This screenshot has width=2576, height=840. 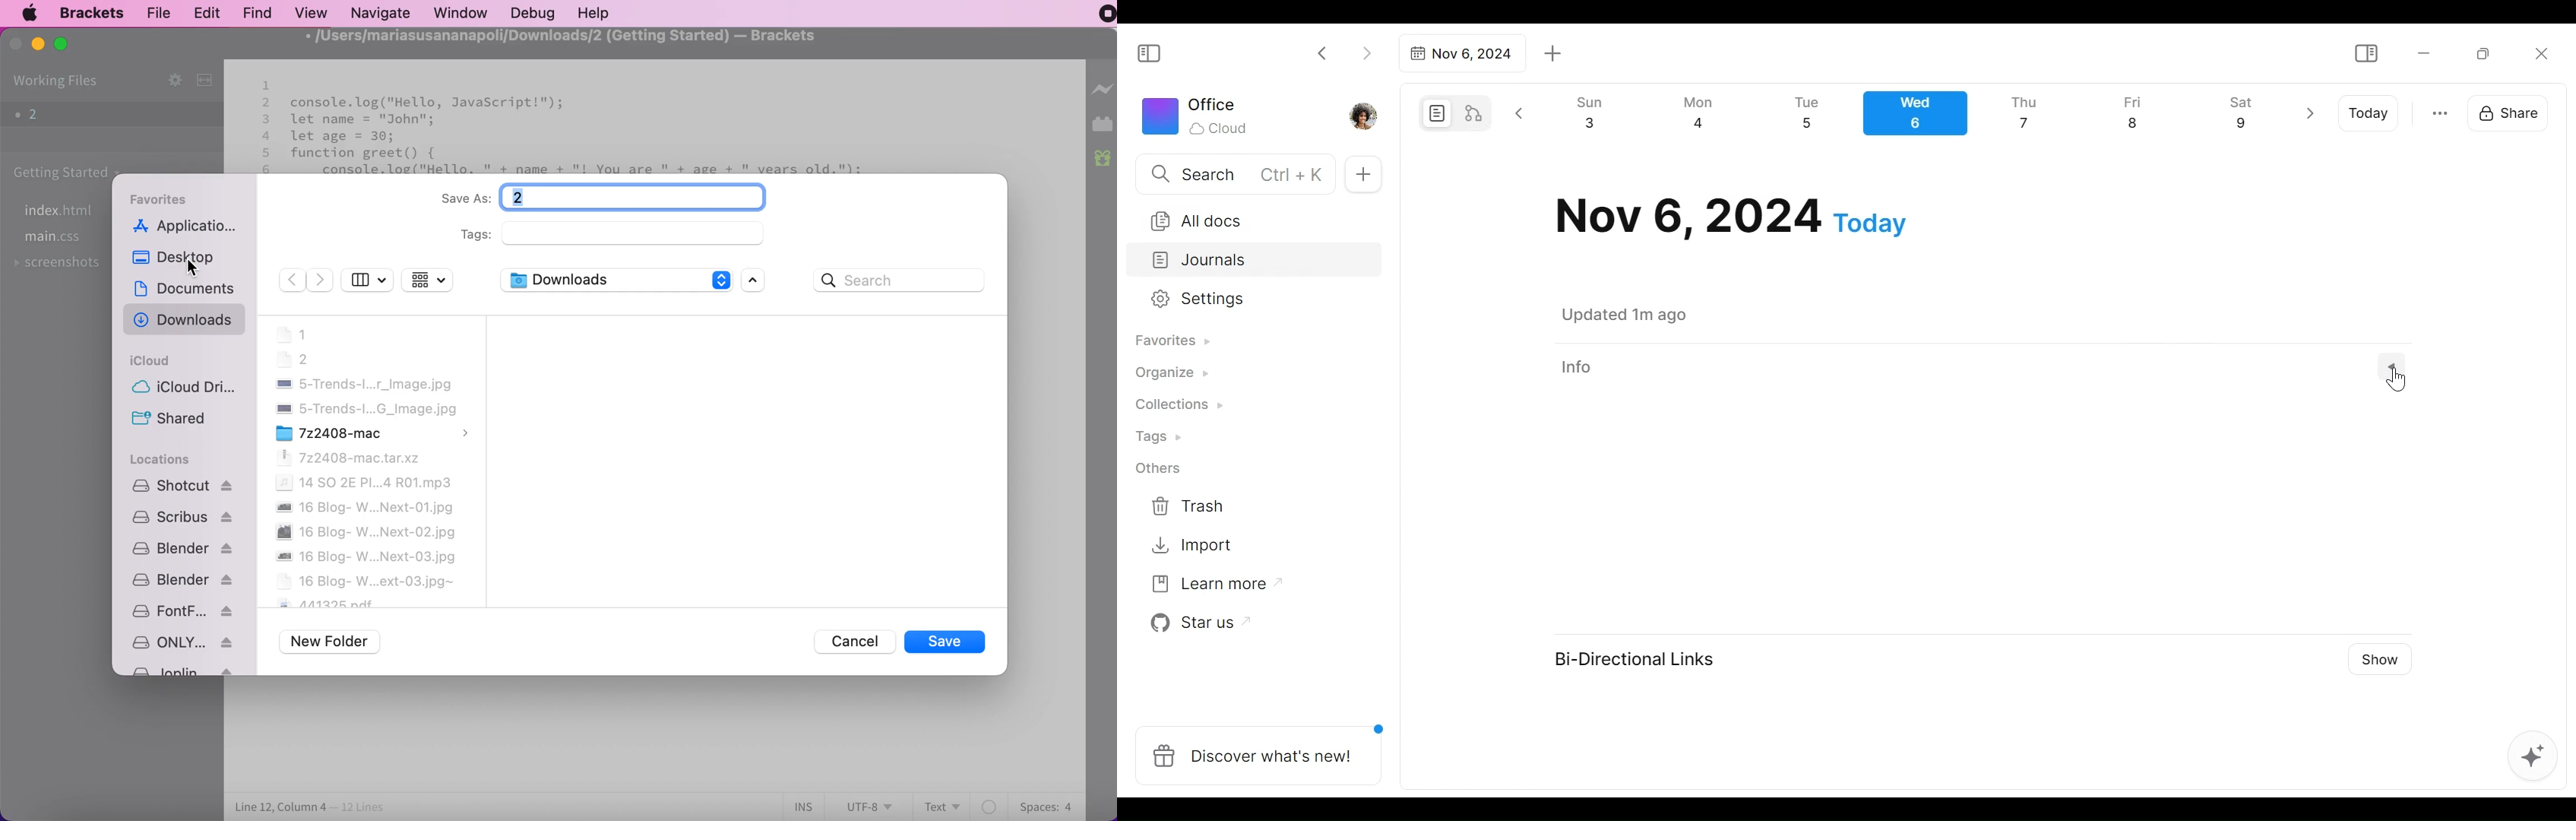 I want to click on 5-Trends-I...G_Image.jpg, so click(x=365, y=409).